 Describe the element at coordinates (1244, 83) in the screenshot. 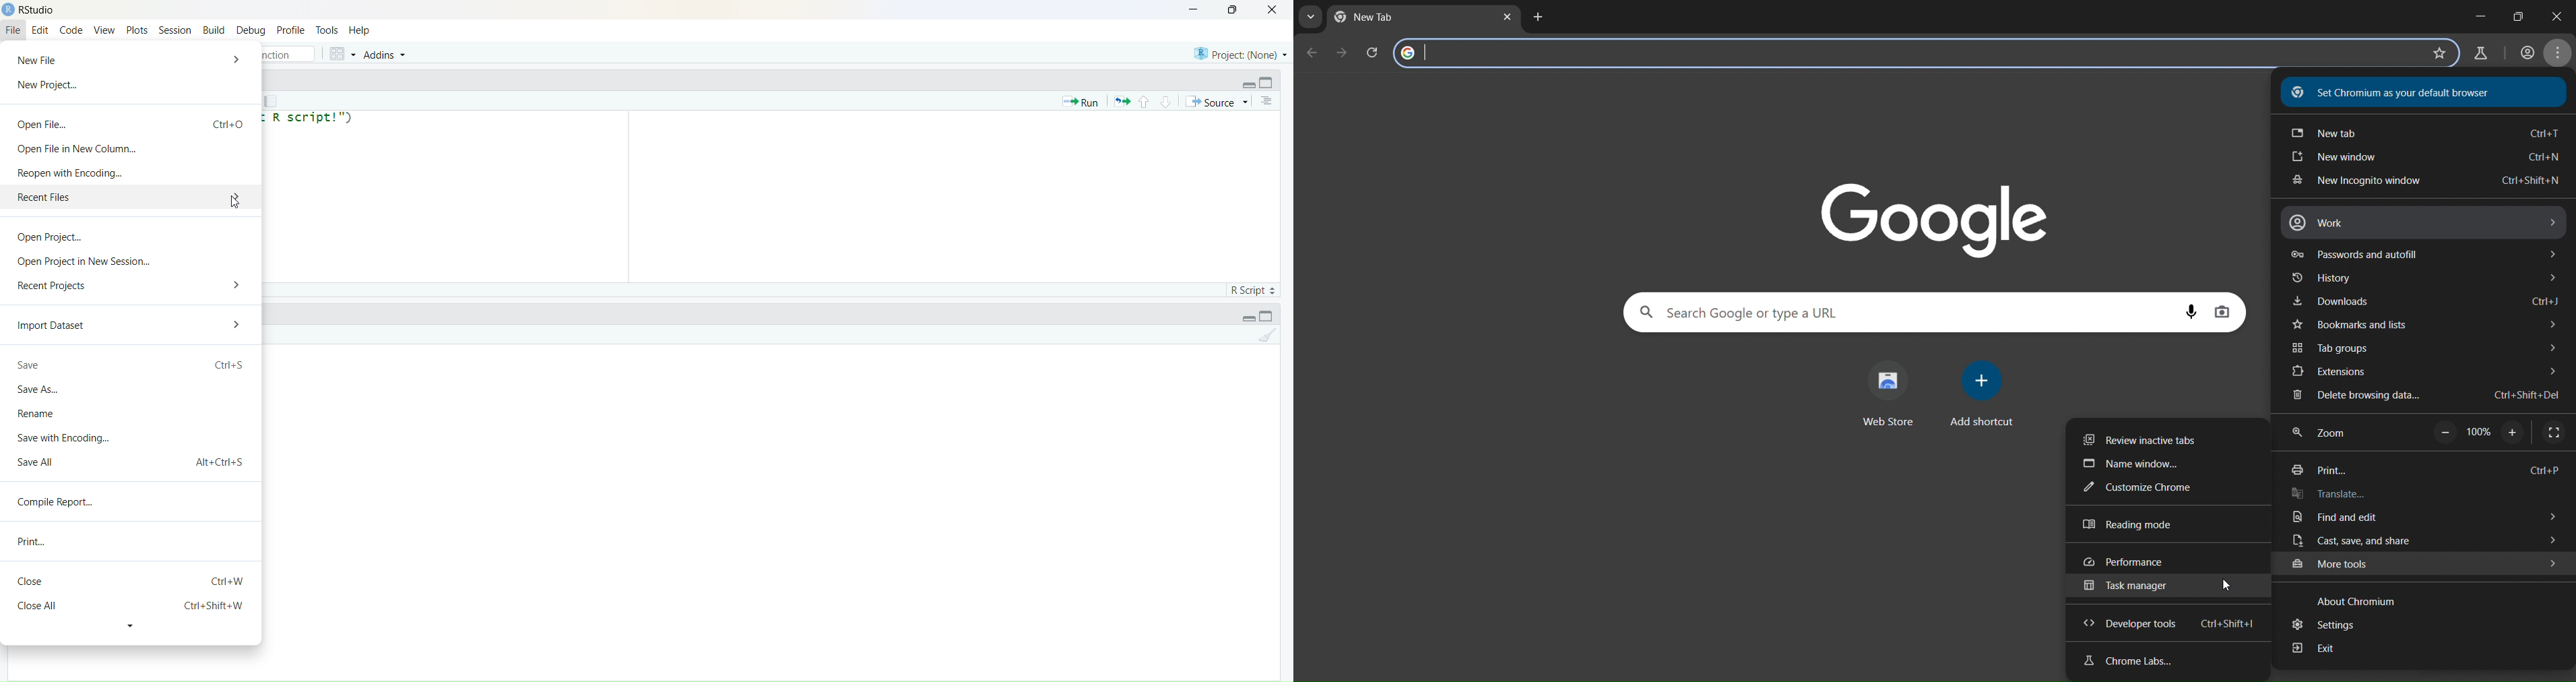

I see `Minimize` at that location.